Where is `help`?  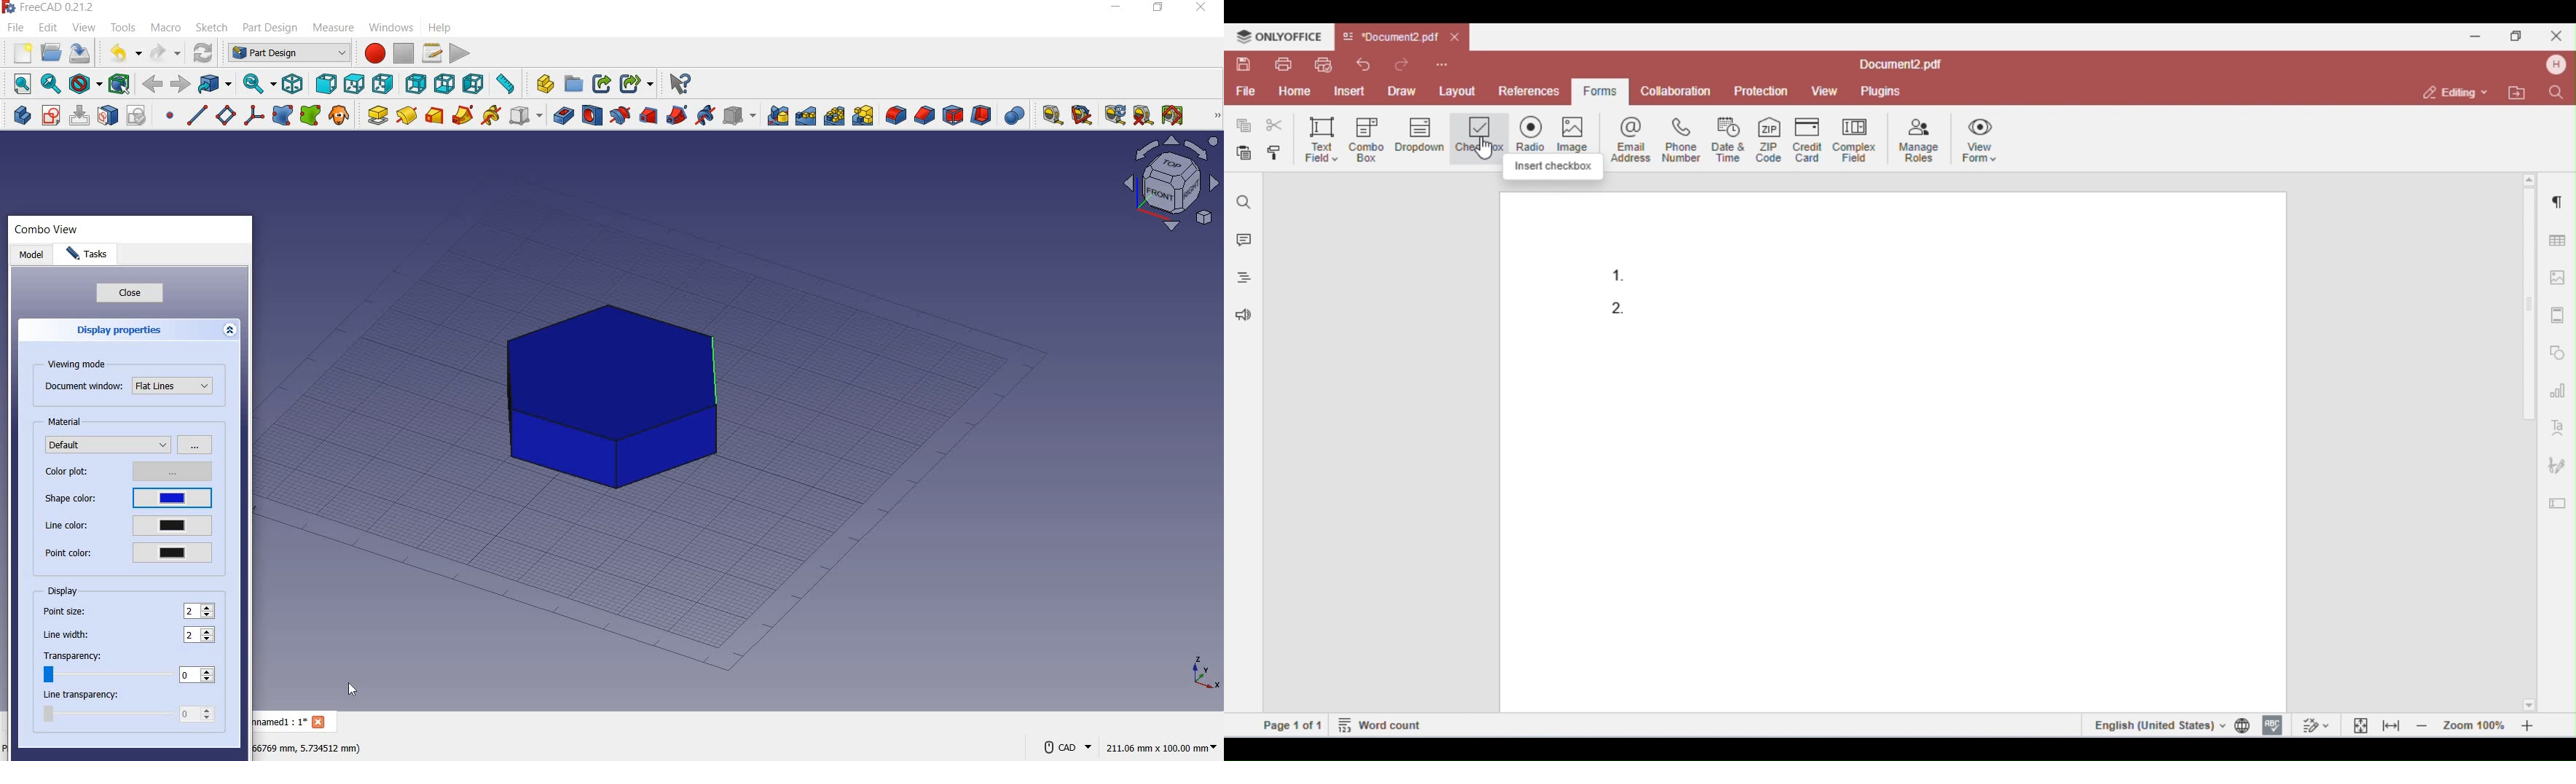
help is located at coordinates (447, 28).